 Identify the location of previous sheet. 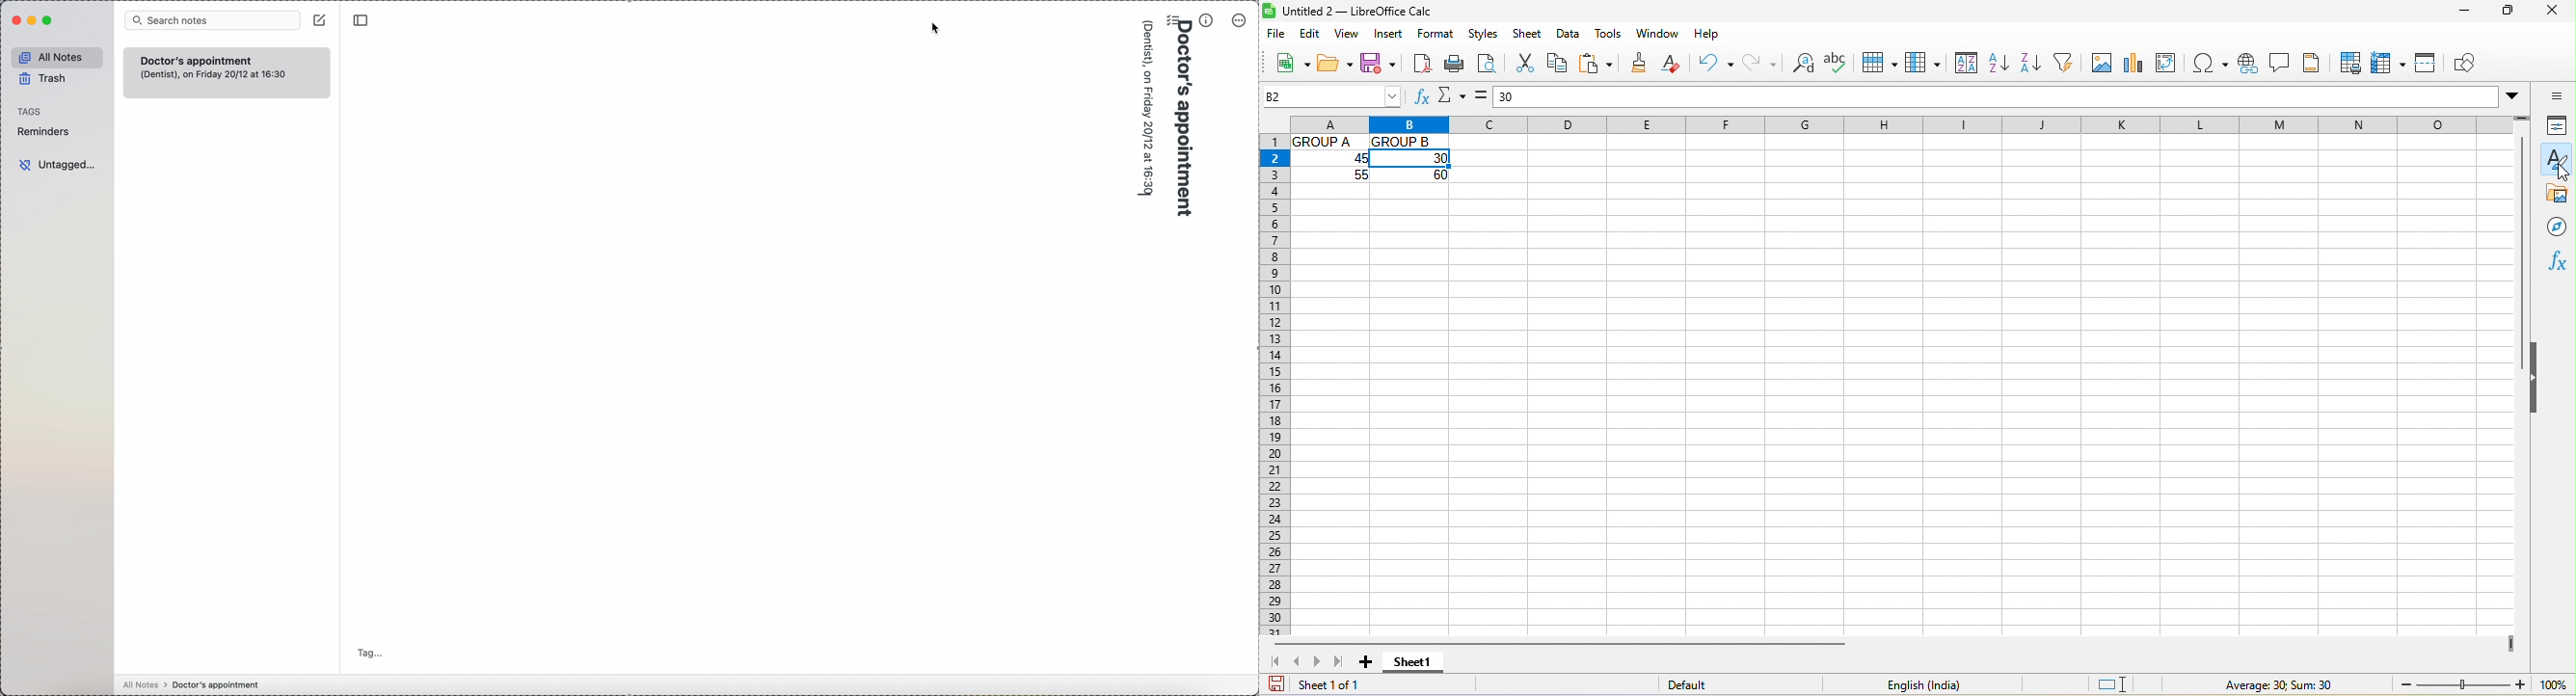
(1299, 662).